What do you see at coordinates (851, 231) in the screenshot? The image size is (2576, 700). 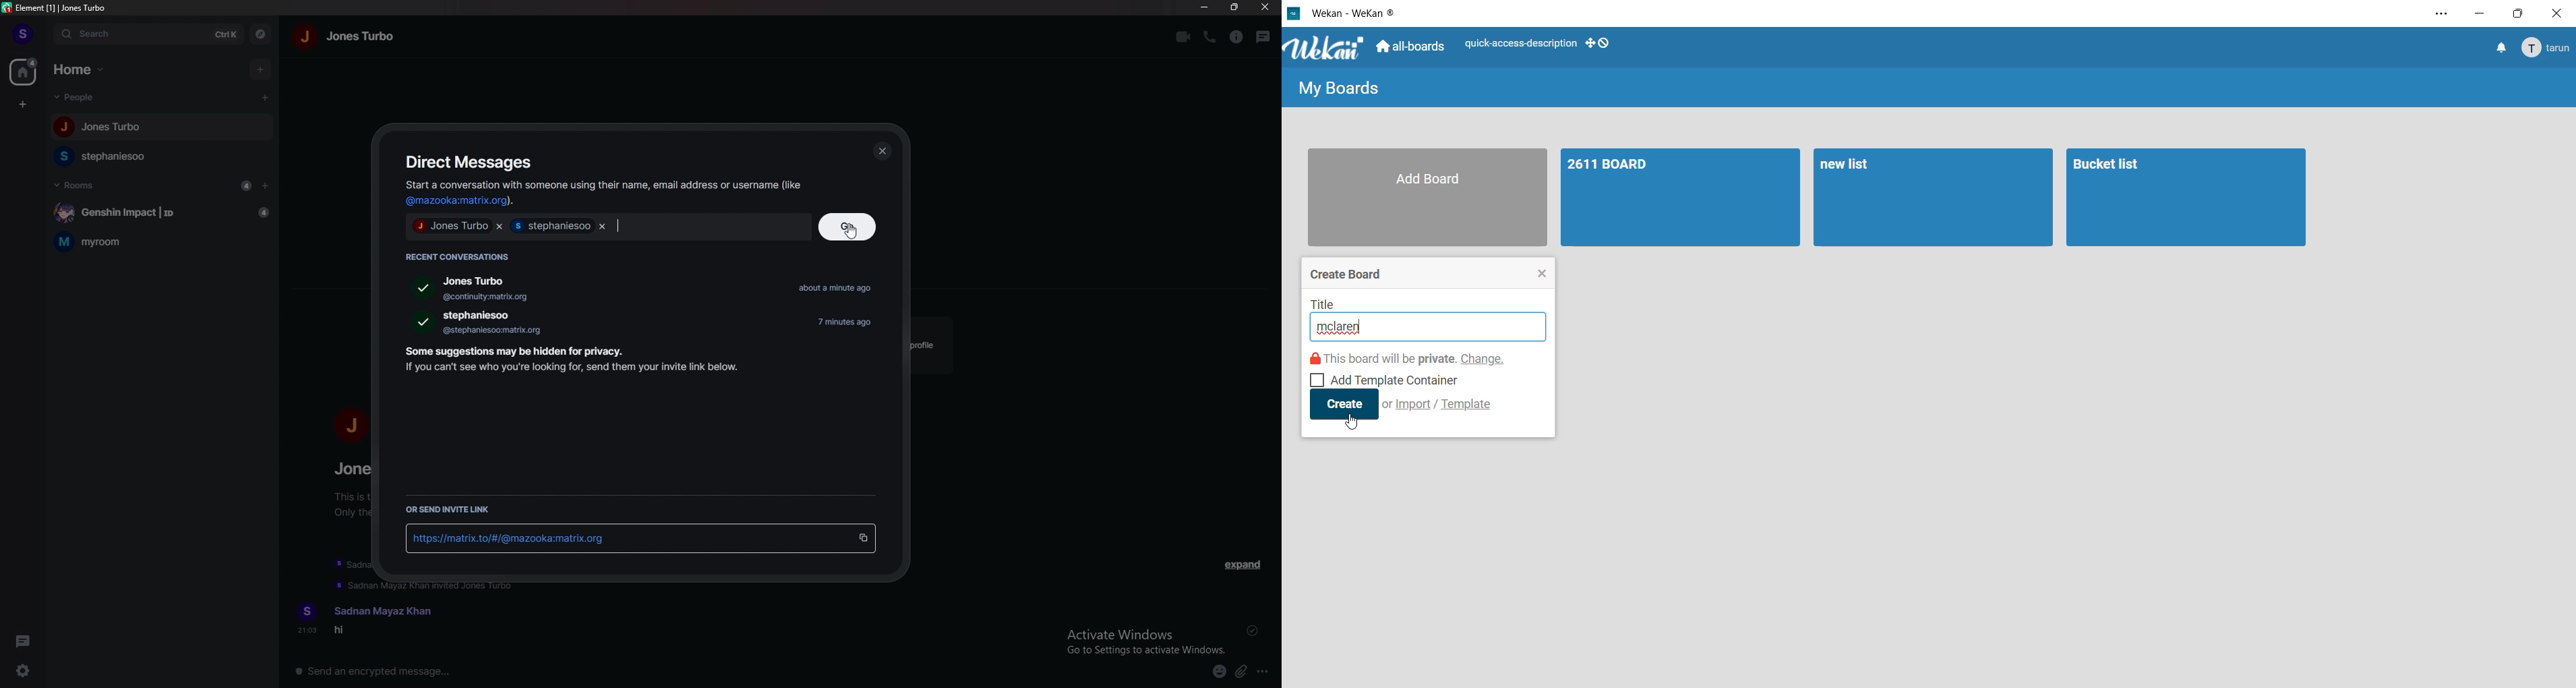 I see `cursor` at bounding box center [851, 231].